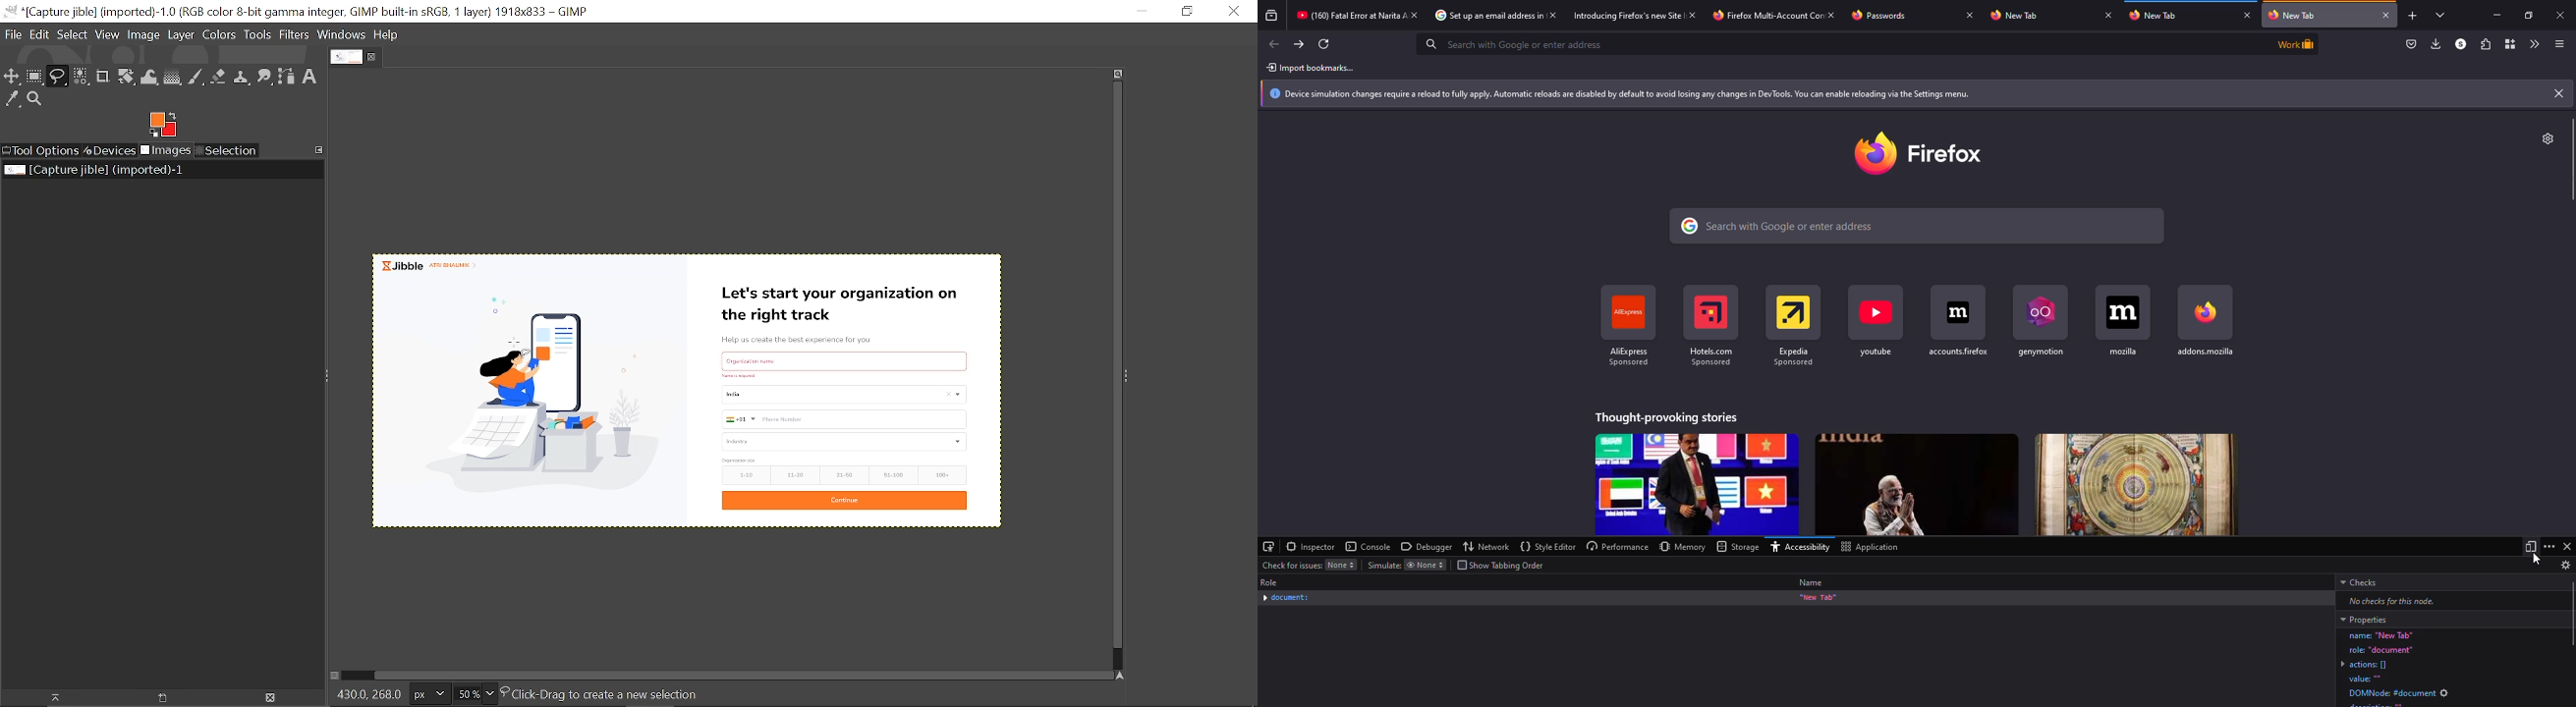 The height and width of the screenshot is (728, 2576). Describe the element at coordinates (40, 151) in the screenshot. I see `Tool options` at that location.